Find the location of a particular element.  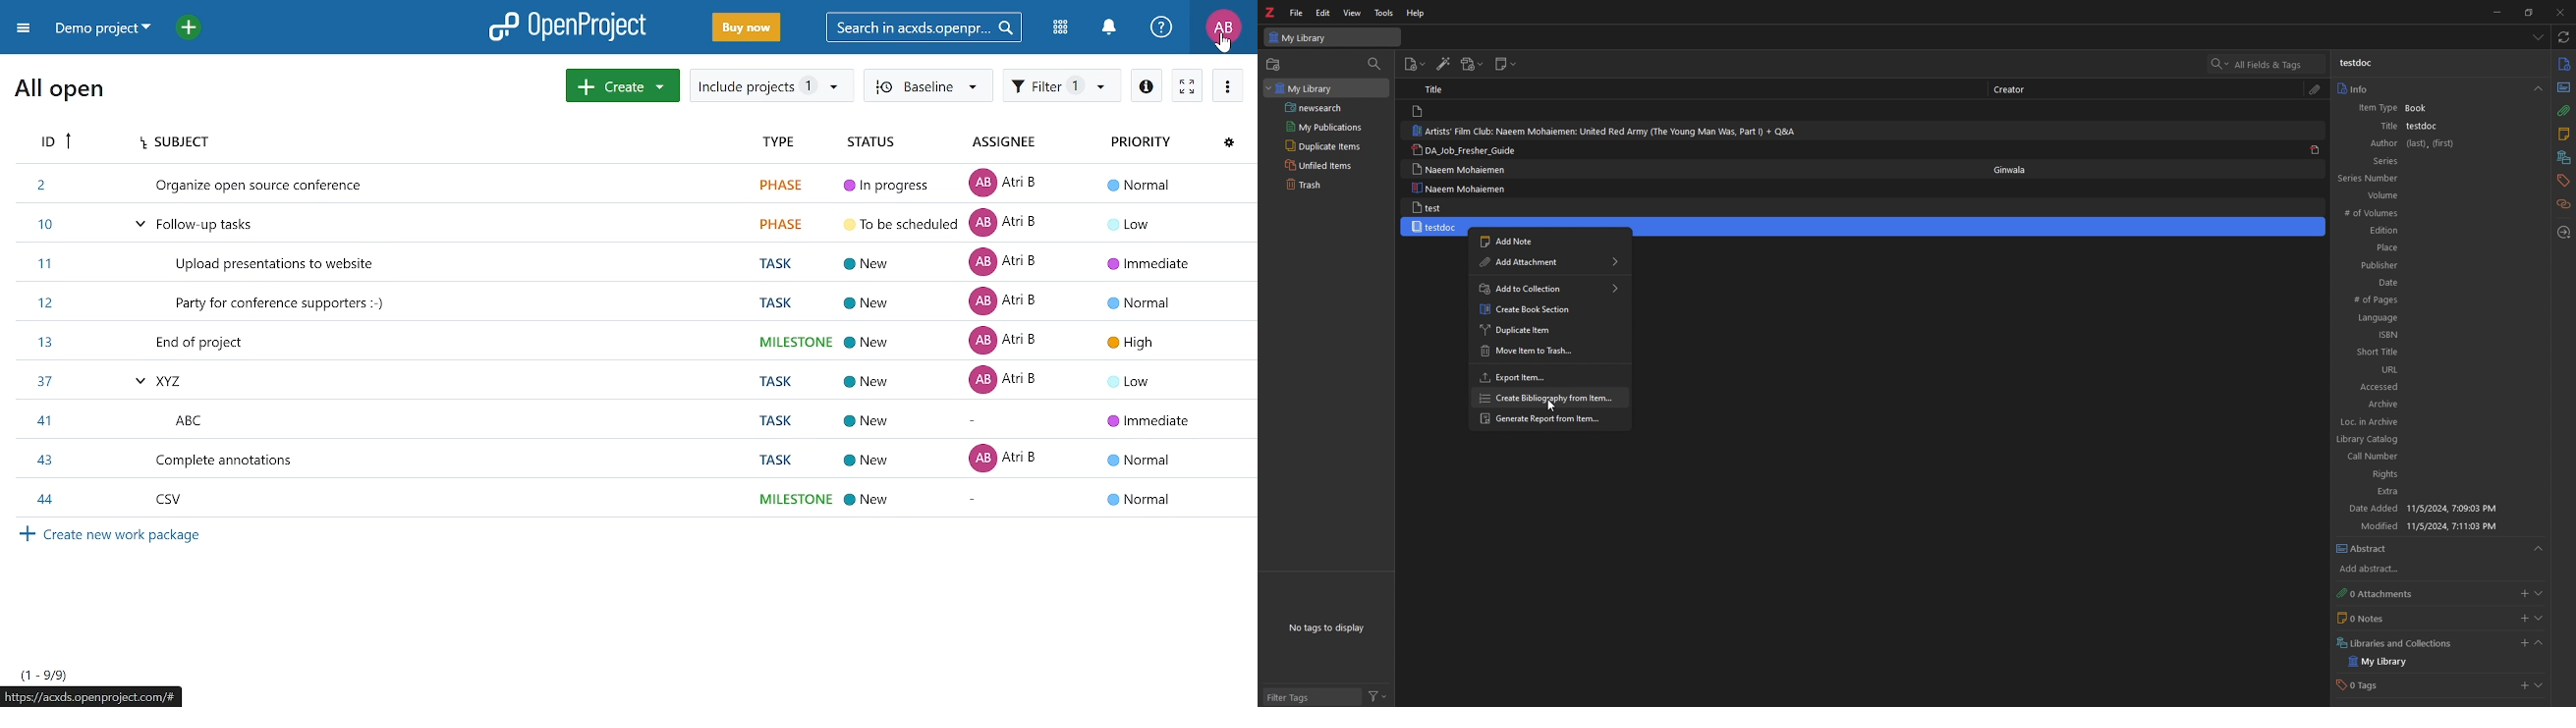

tags to display is located at coordinates (1330, 627).